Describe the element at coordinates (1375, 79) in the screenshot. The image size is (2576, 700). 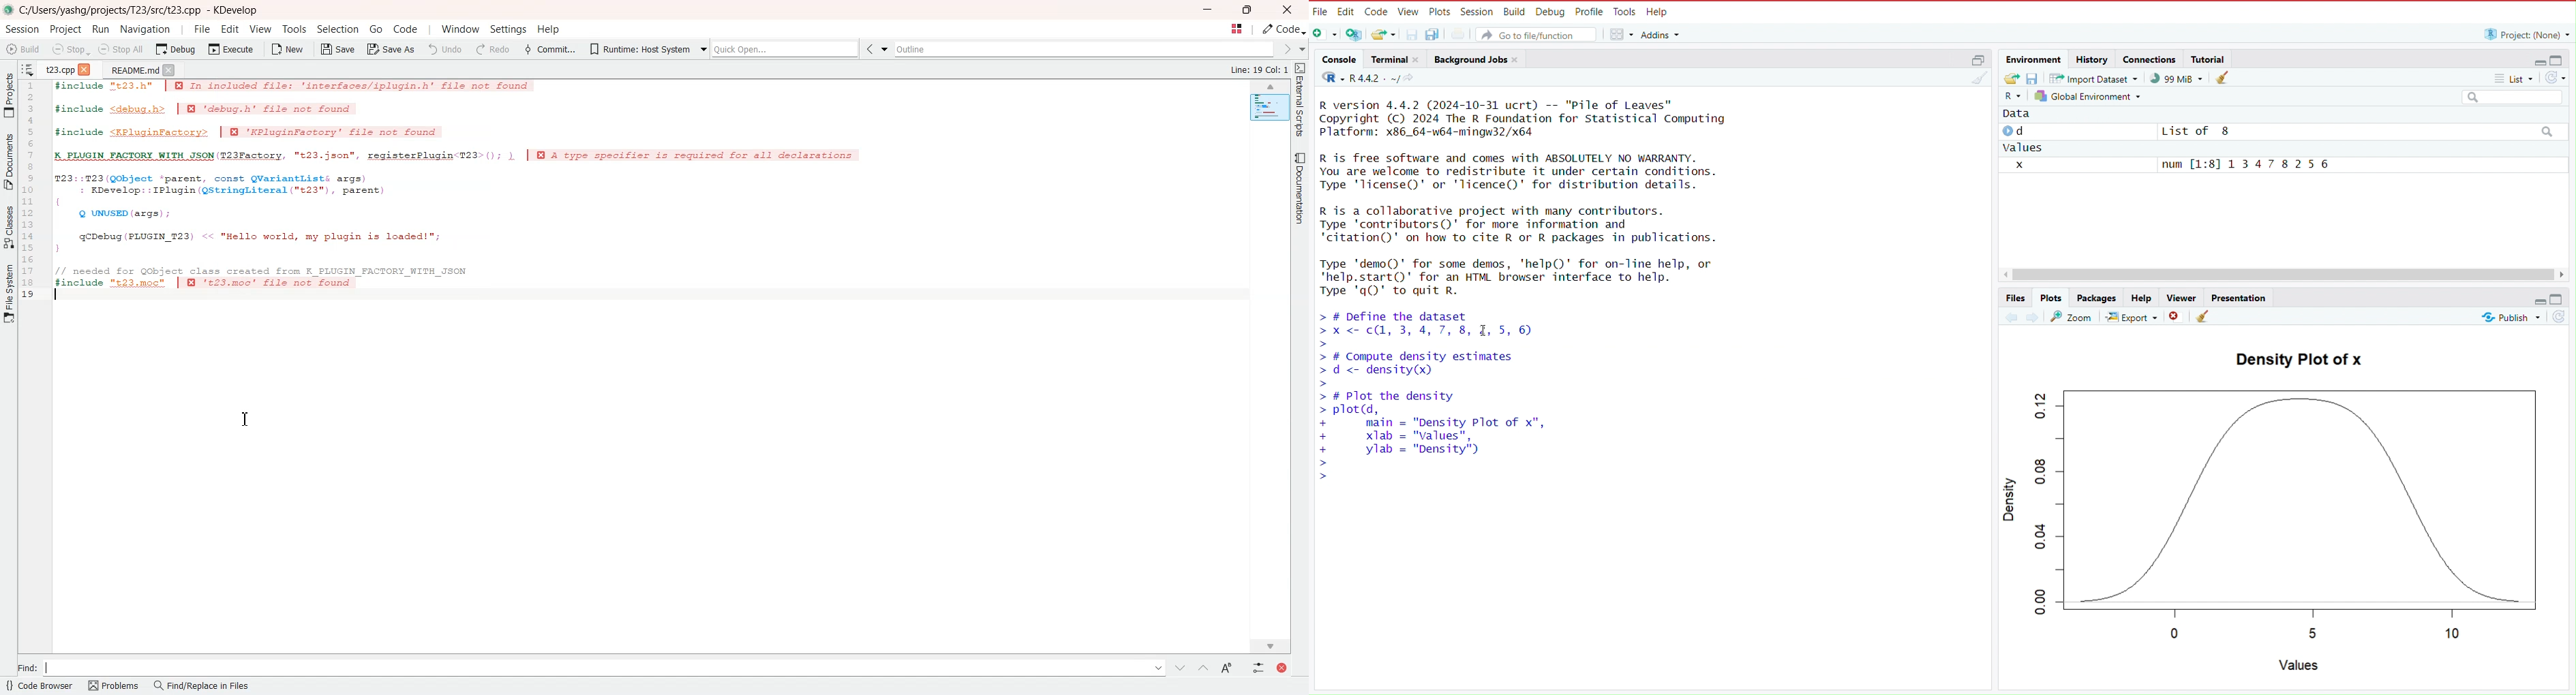
I see `R 4.4.2 . ~/` at that location.